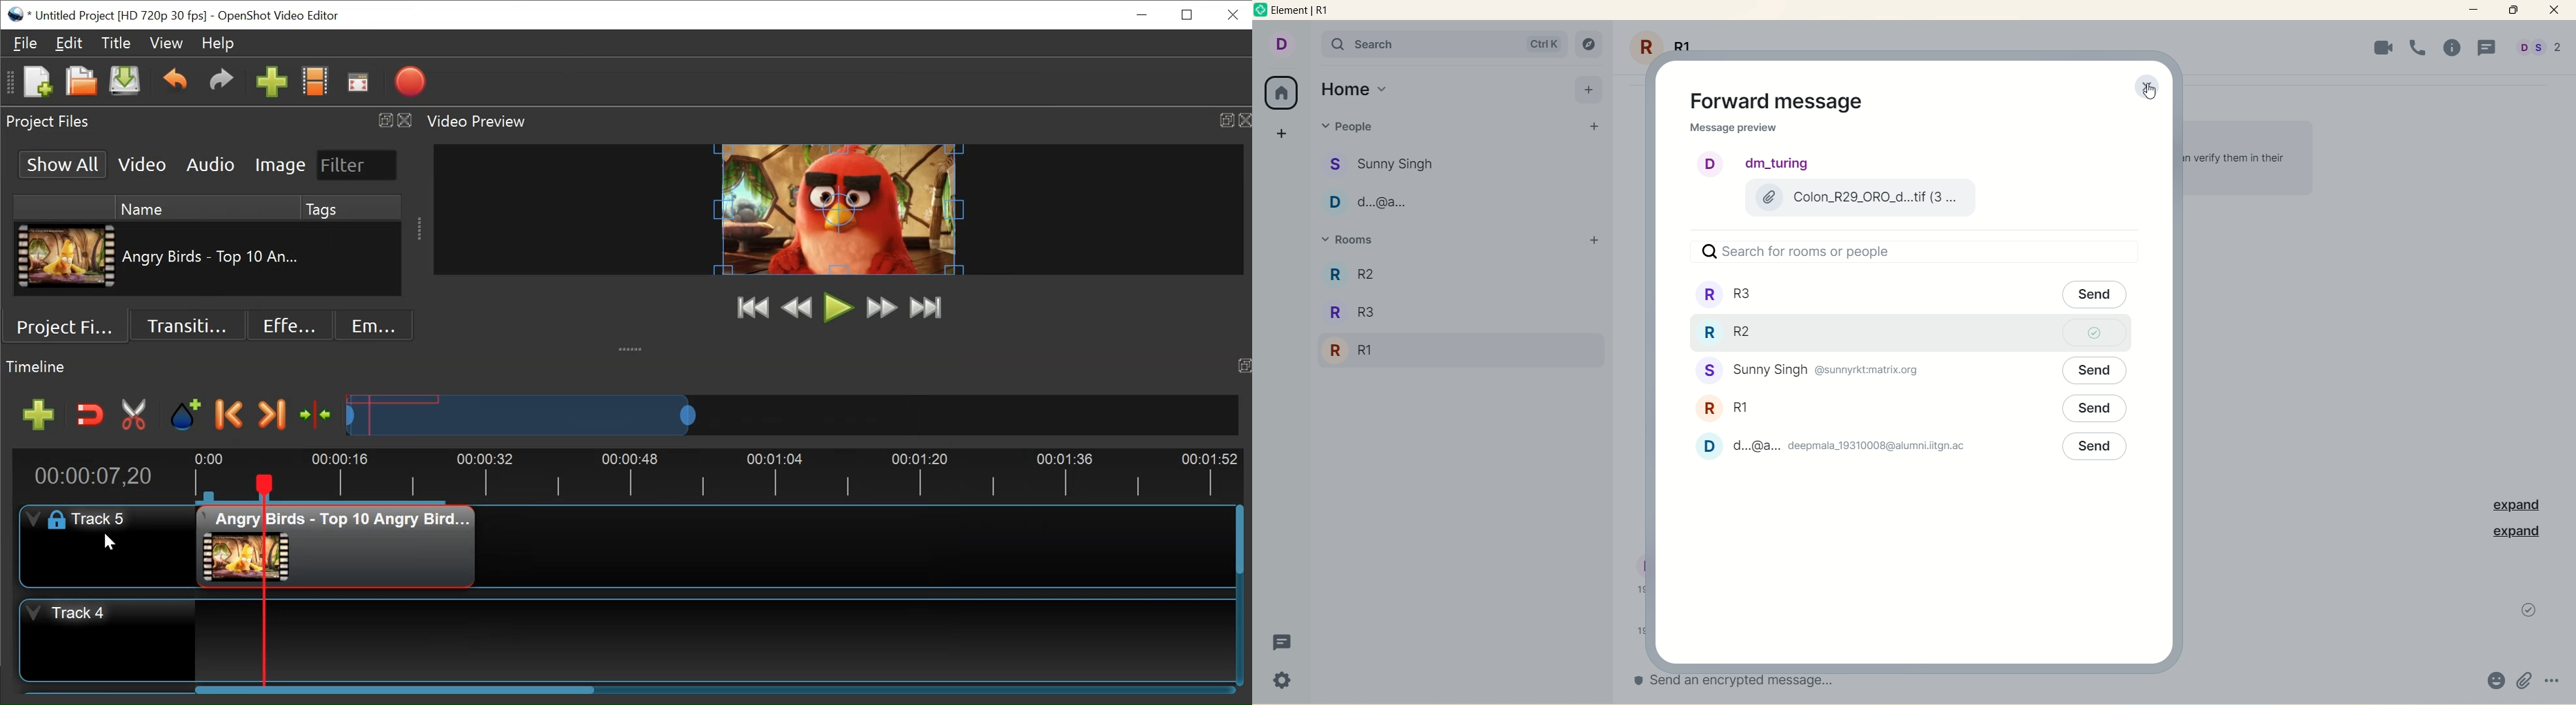  I want to click on explore rooms, so click(1590, 46).